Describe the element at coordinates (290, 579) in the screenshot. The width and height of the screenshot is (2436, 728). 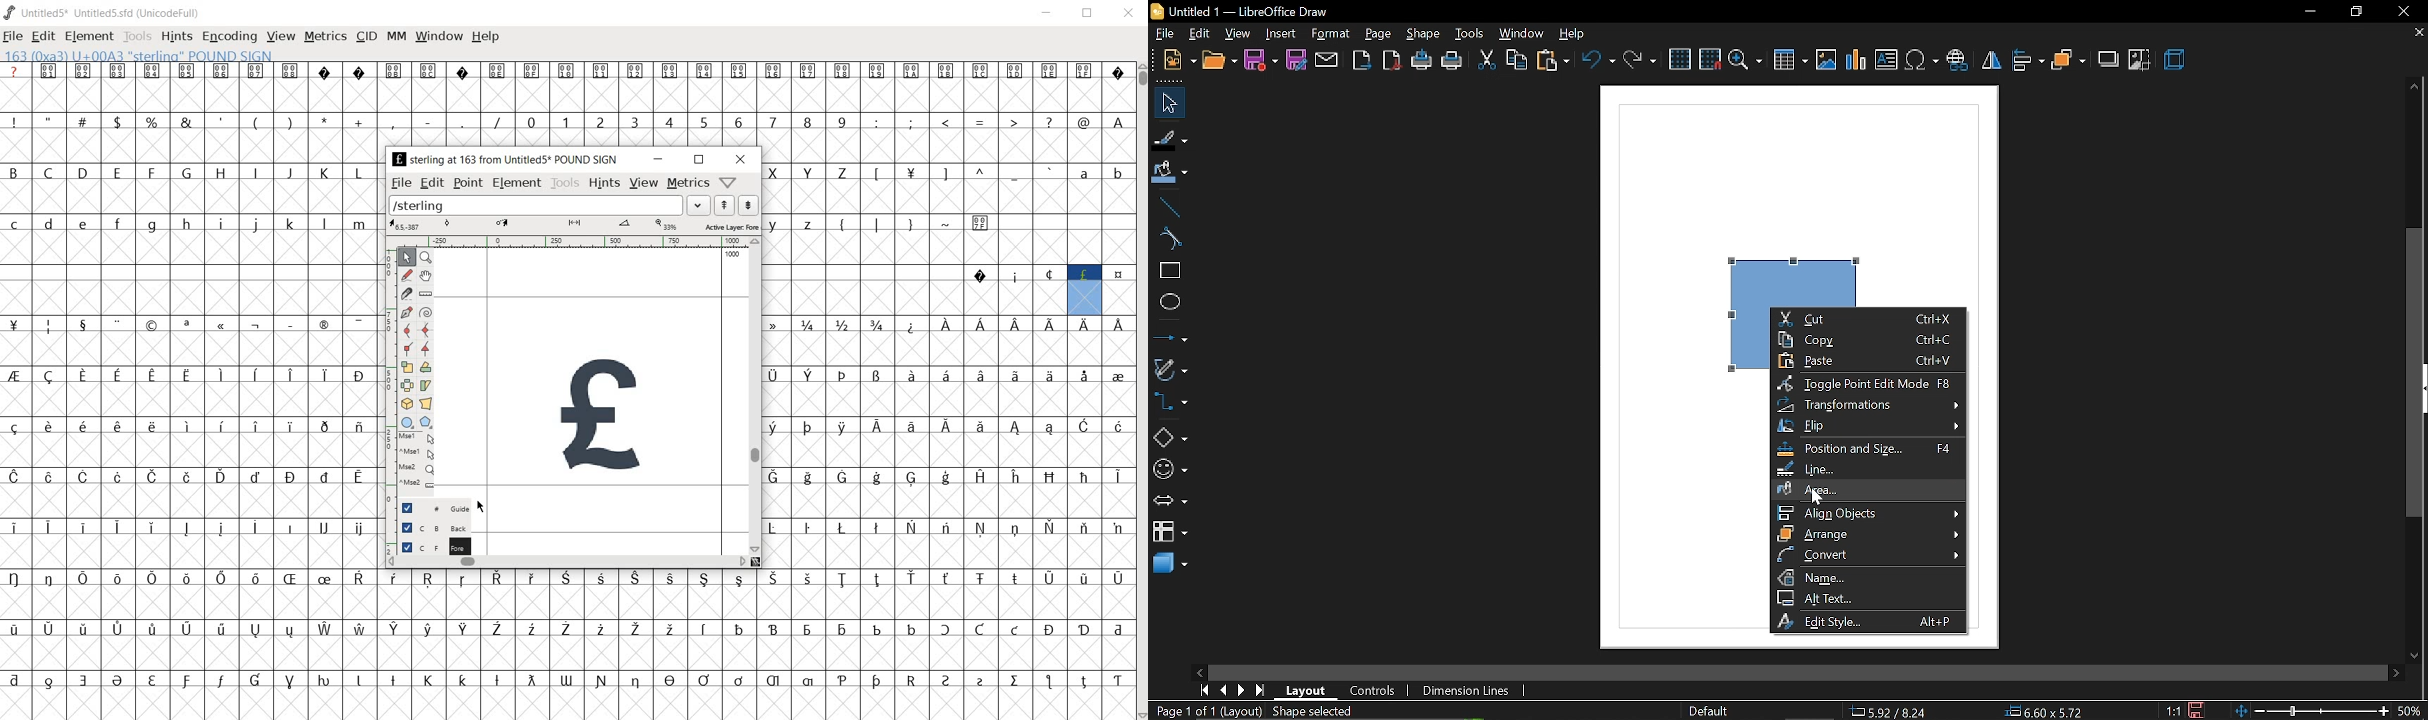
I see `Symbol` at that location.